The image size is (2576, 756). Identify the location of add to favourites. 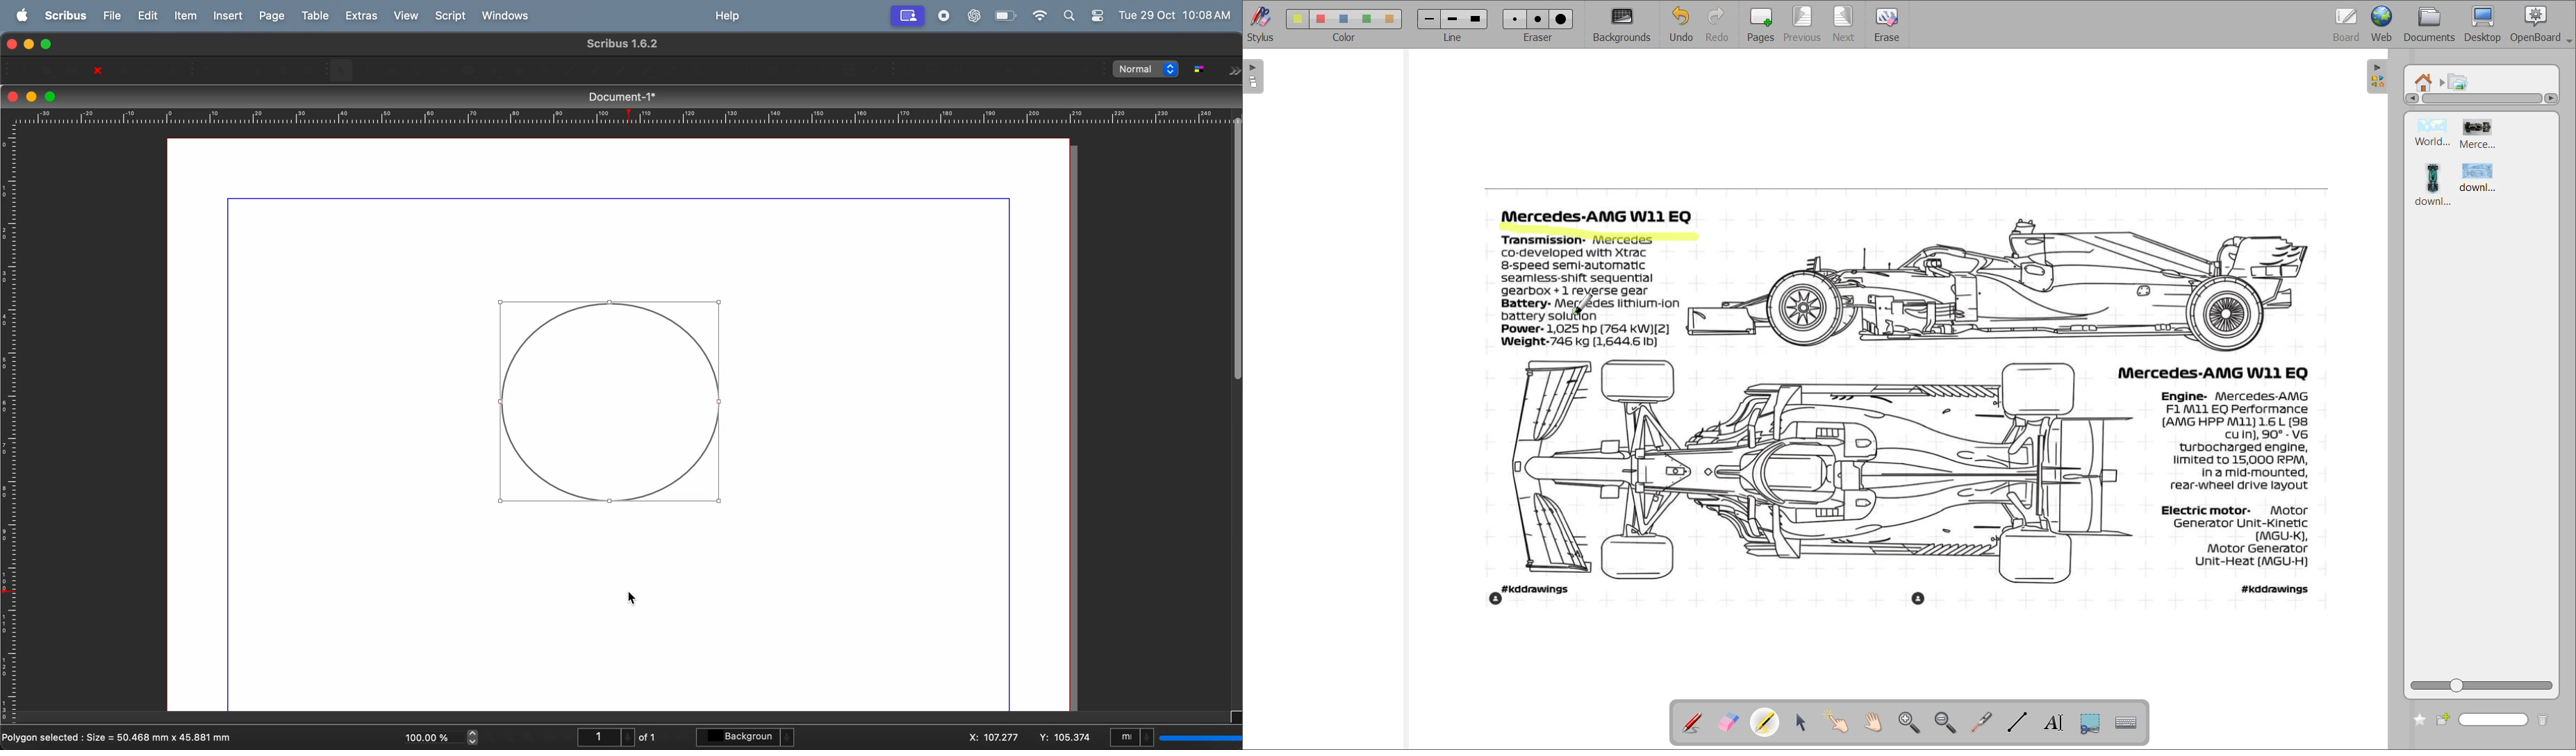
(2418, 719).